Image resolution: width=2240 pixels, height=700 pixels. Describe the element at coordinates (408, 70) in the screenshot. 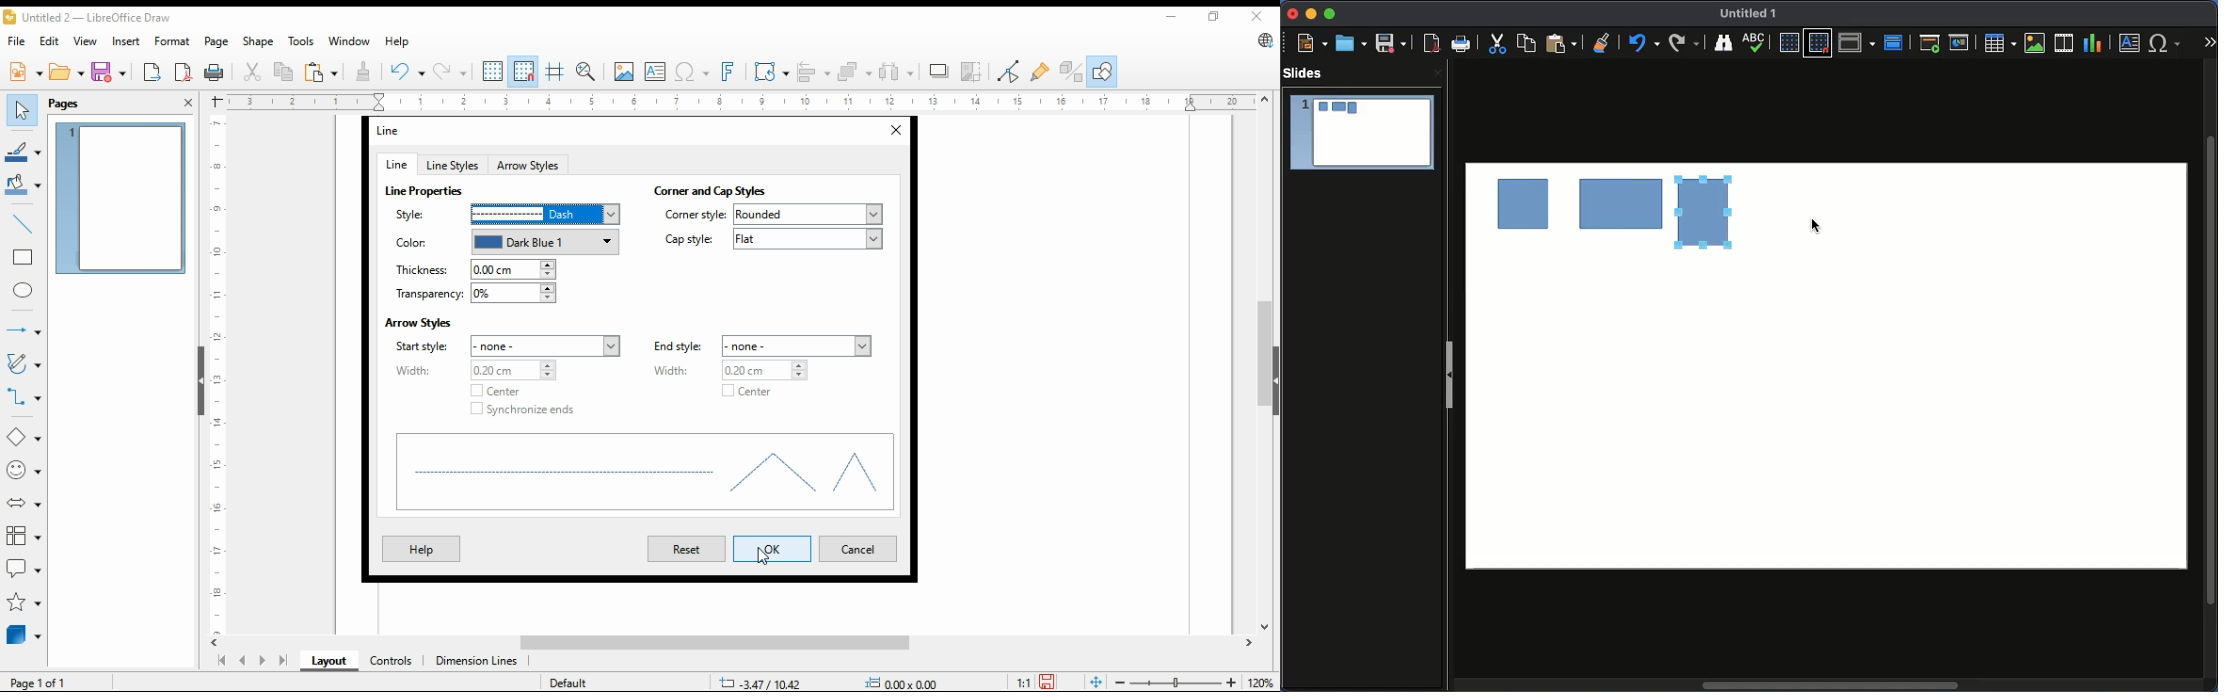

I see `undo` at that location.